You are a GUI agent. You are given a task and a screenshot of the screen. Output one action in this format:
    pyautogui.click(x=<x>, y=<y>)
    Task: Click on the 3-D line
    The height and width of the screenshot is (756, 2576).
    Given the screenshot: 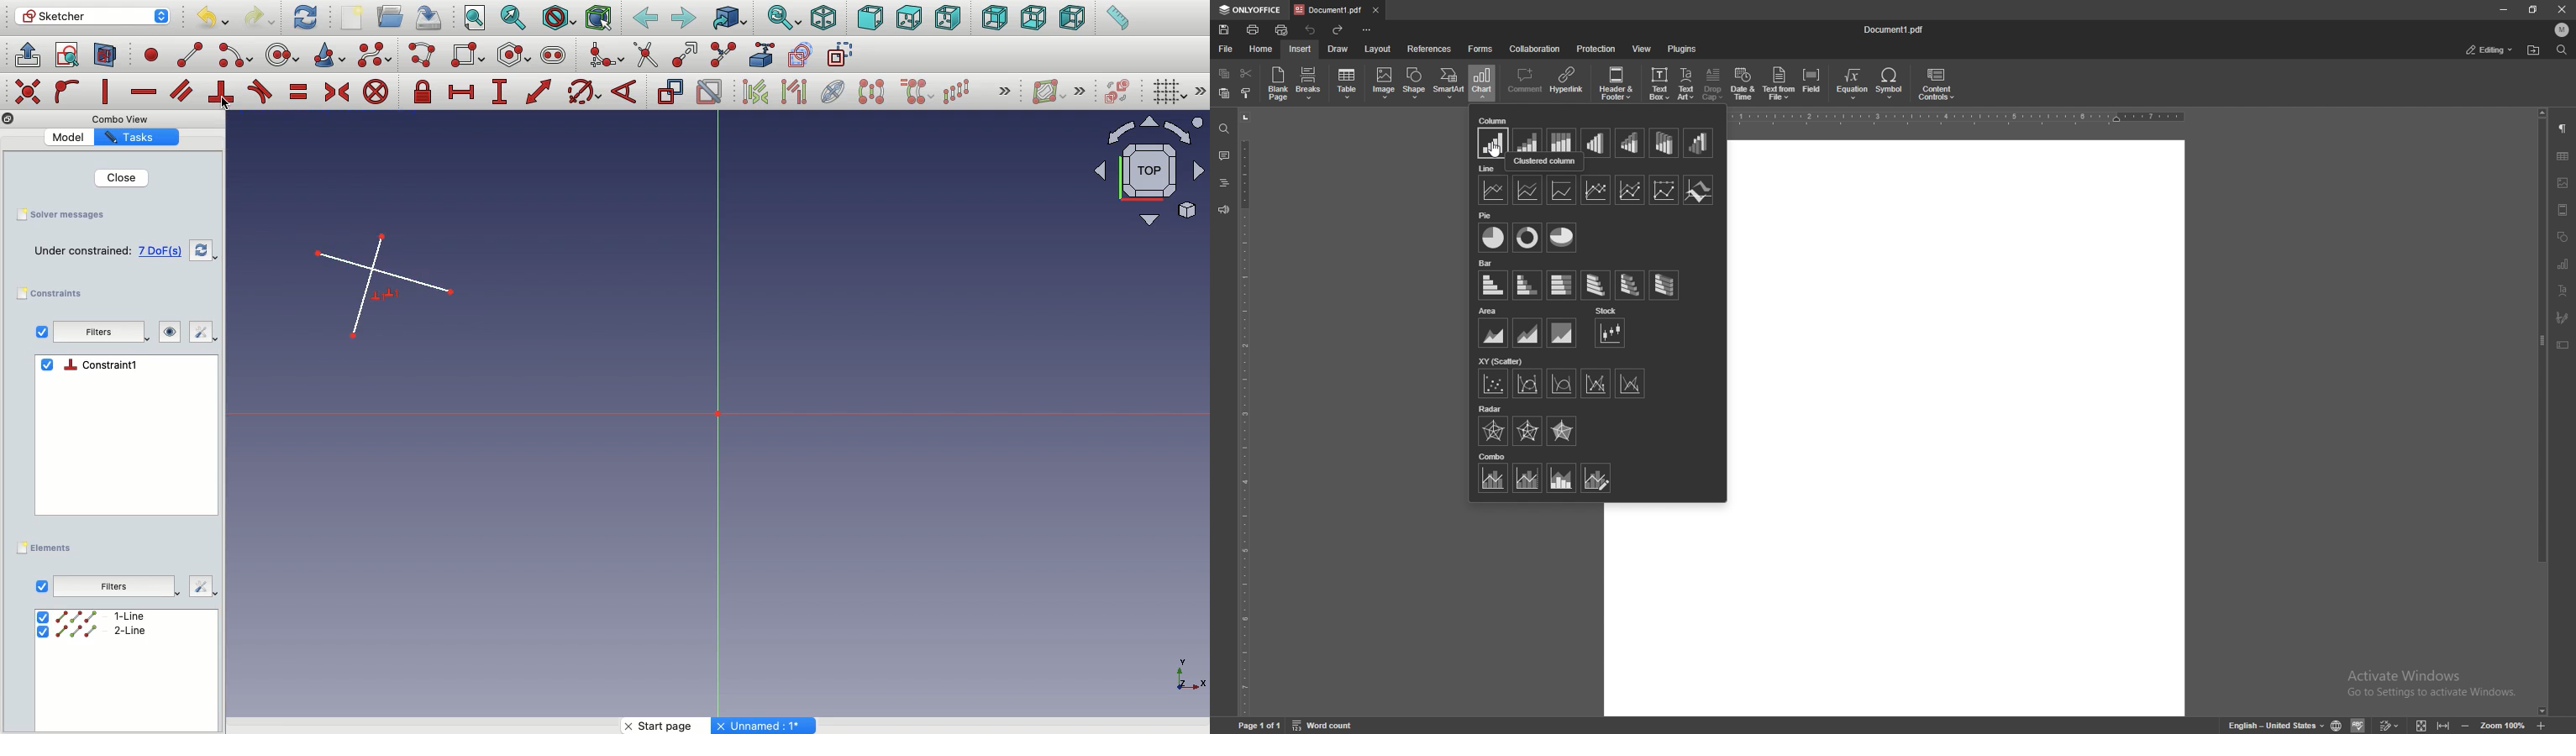 What is the action you would take?
    pyautogui.click(x=1699, y=190)
    